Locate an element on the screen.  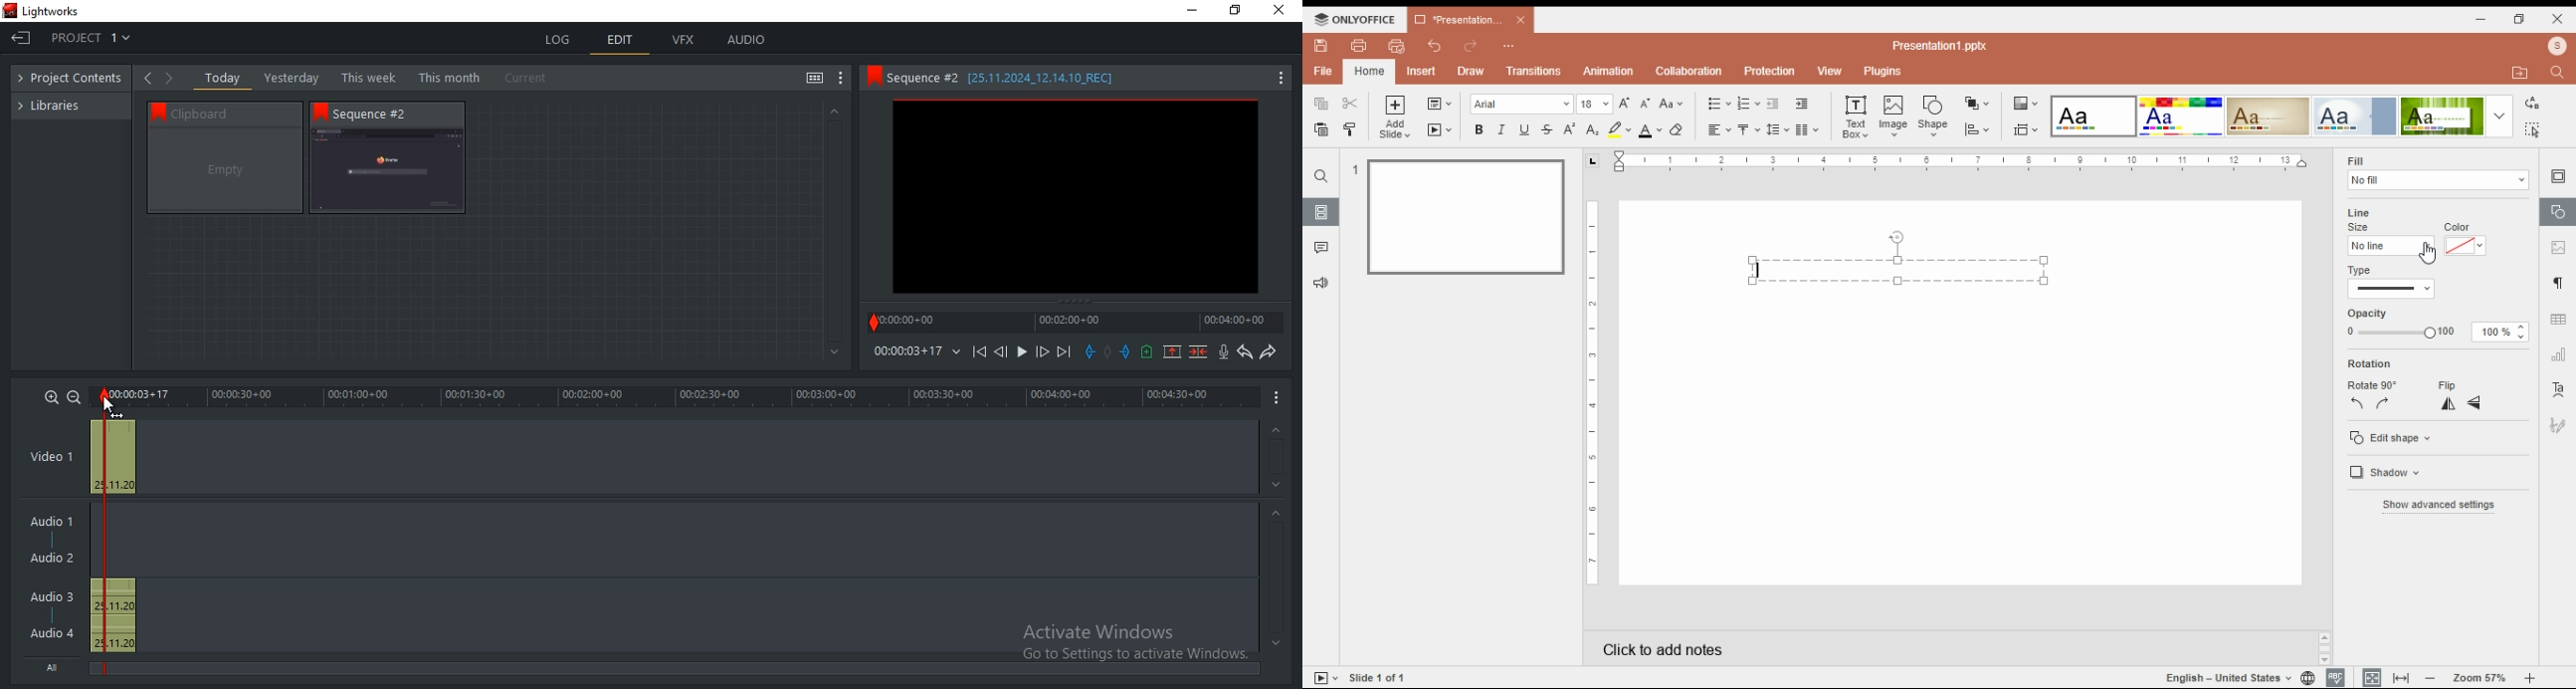
Activate Windows
Go to Settings to activate Windows. is located at coordinates (1135, 644).